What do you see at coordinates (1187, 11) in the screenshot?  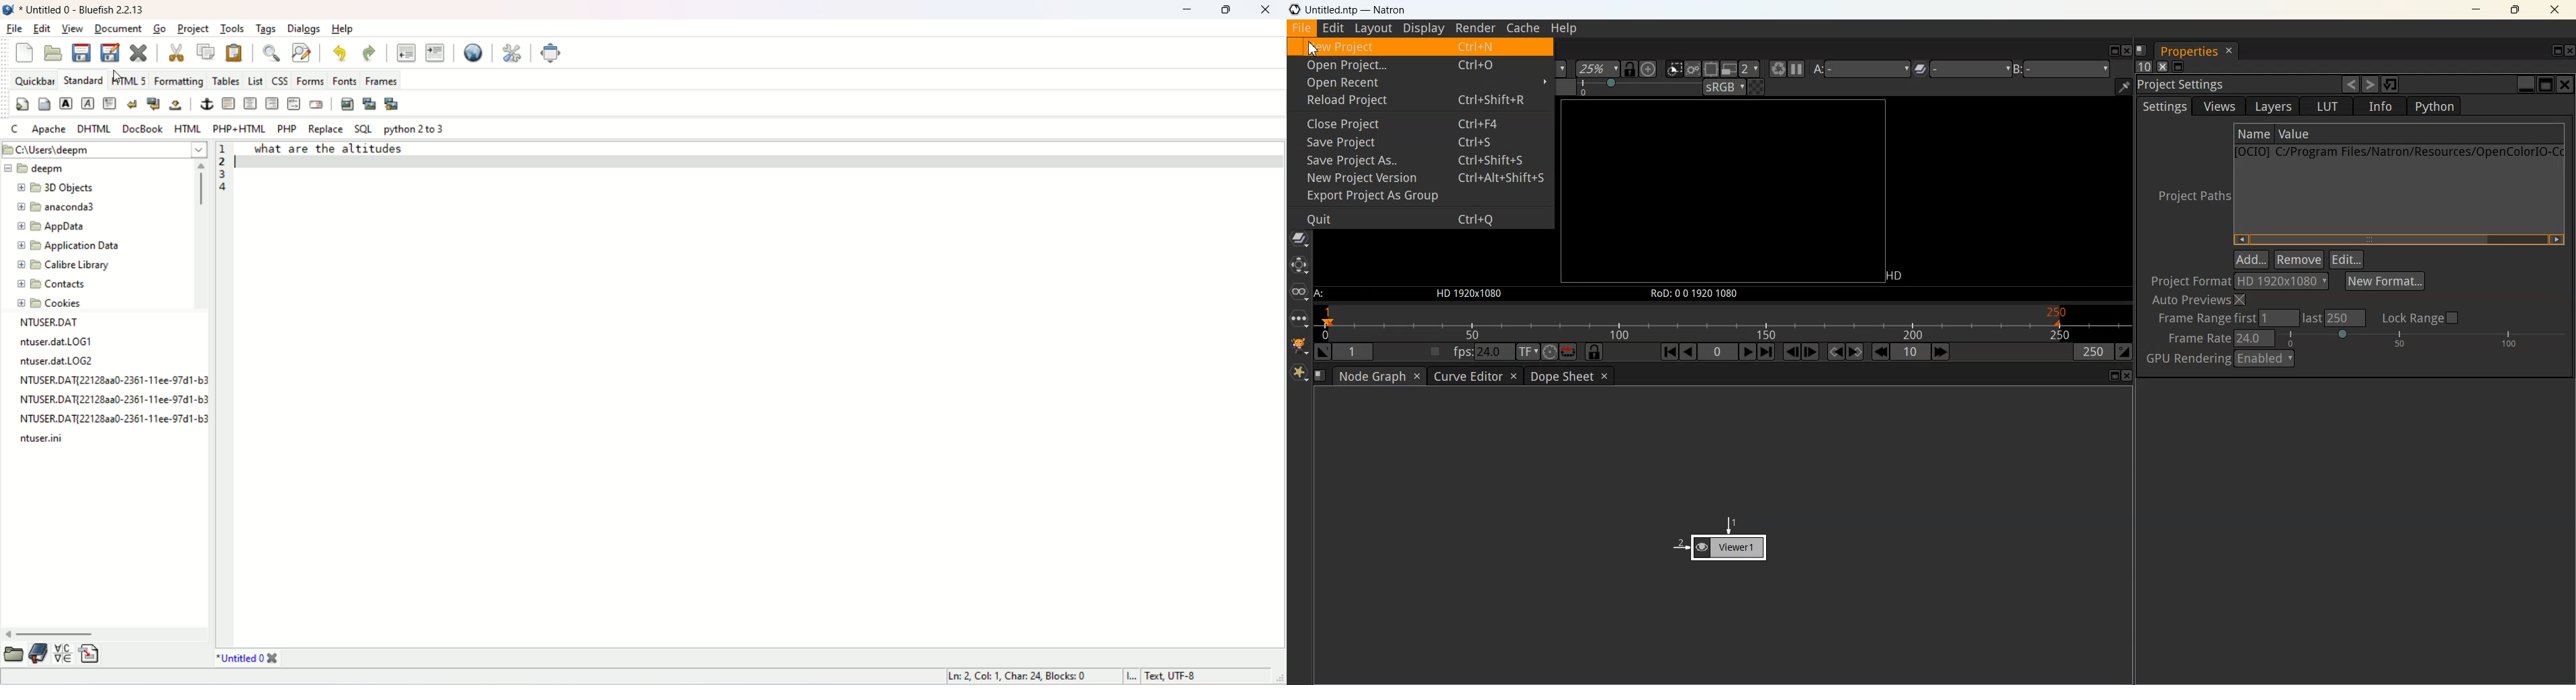 I see `minimize` at bounding box center [1187, 11].